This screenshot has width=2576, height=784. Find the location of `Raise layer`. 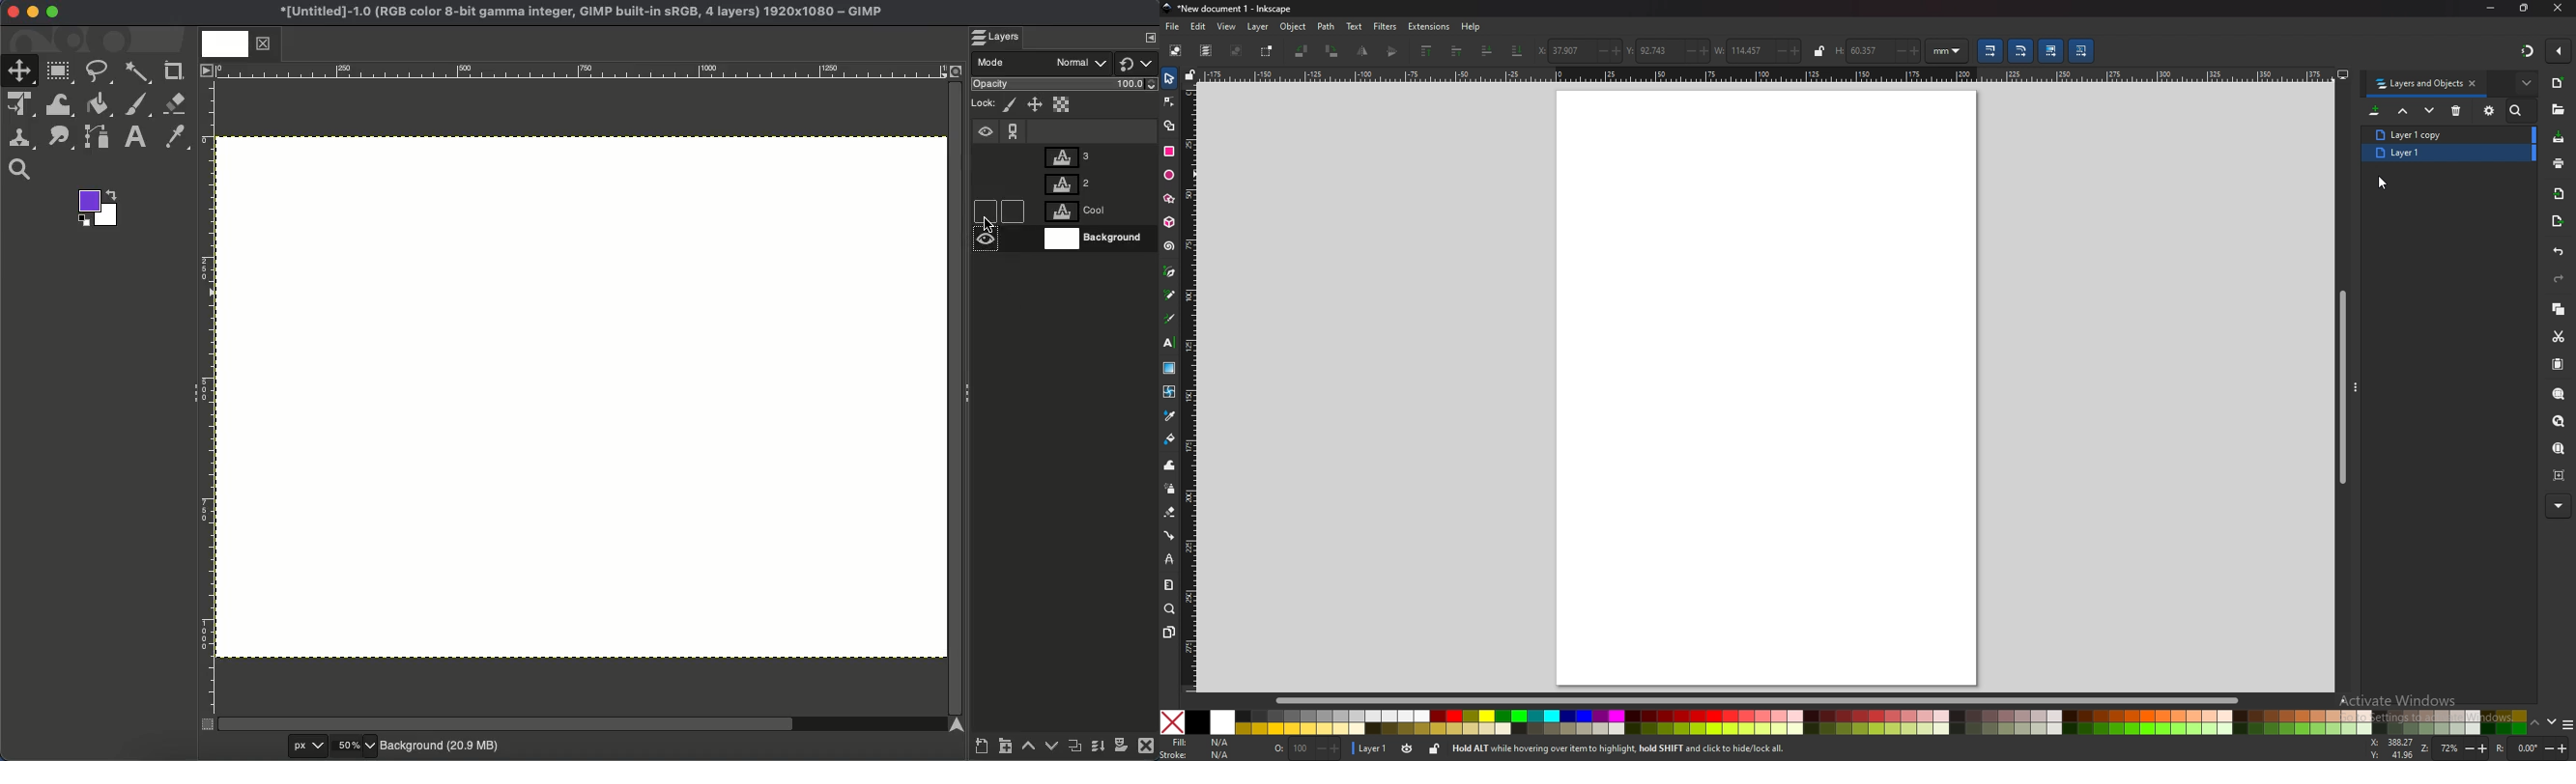

Raise layer is located at coordinates (1029, 750).